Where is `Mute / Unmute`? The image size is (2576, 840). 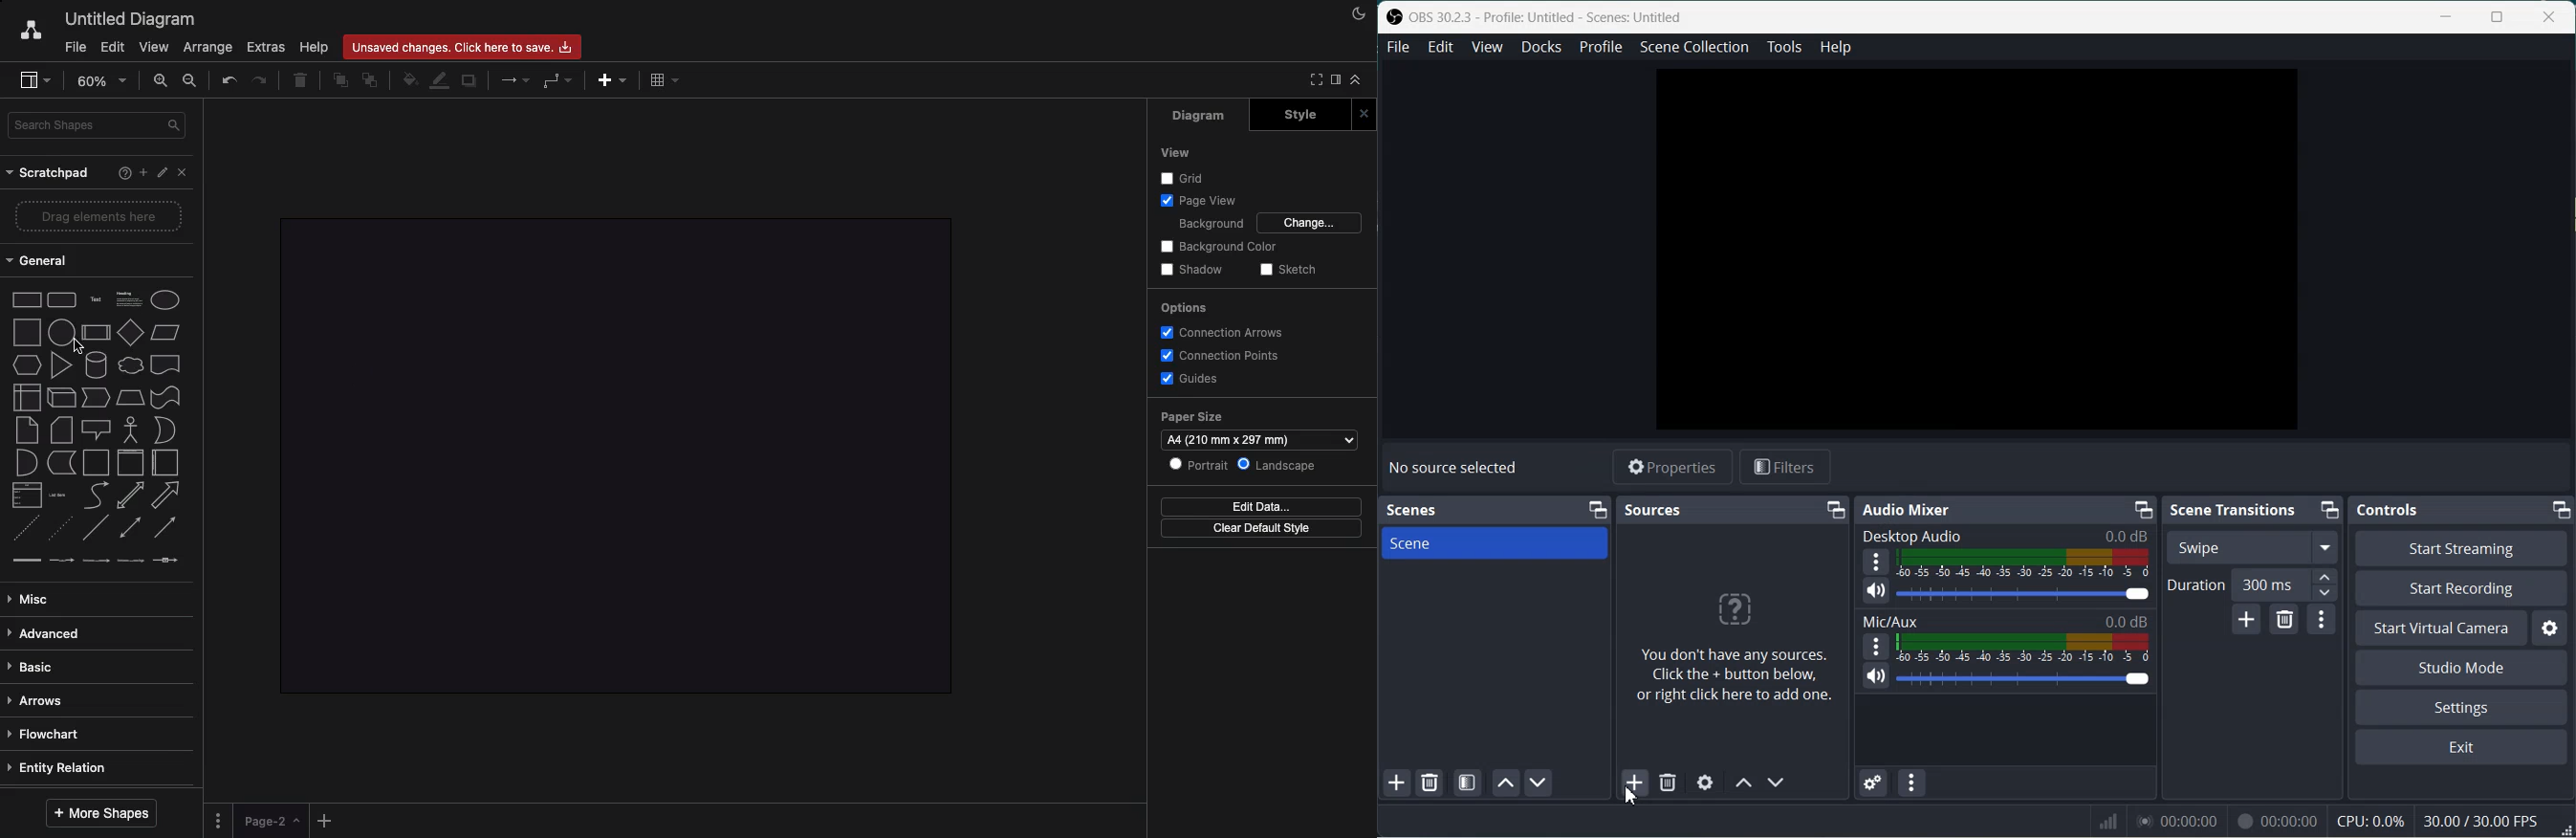 Mute / Unmute is located at coordinates (1877, 677).